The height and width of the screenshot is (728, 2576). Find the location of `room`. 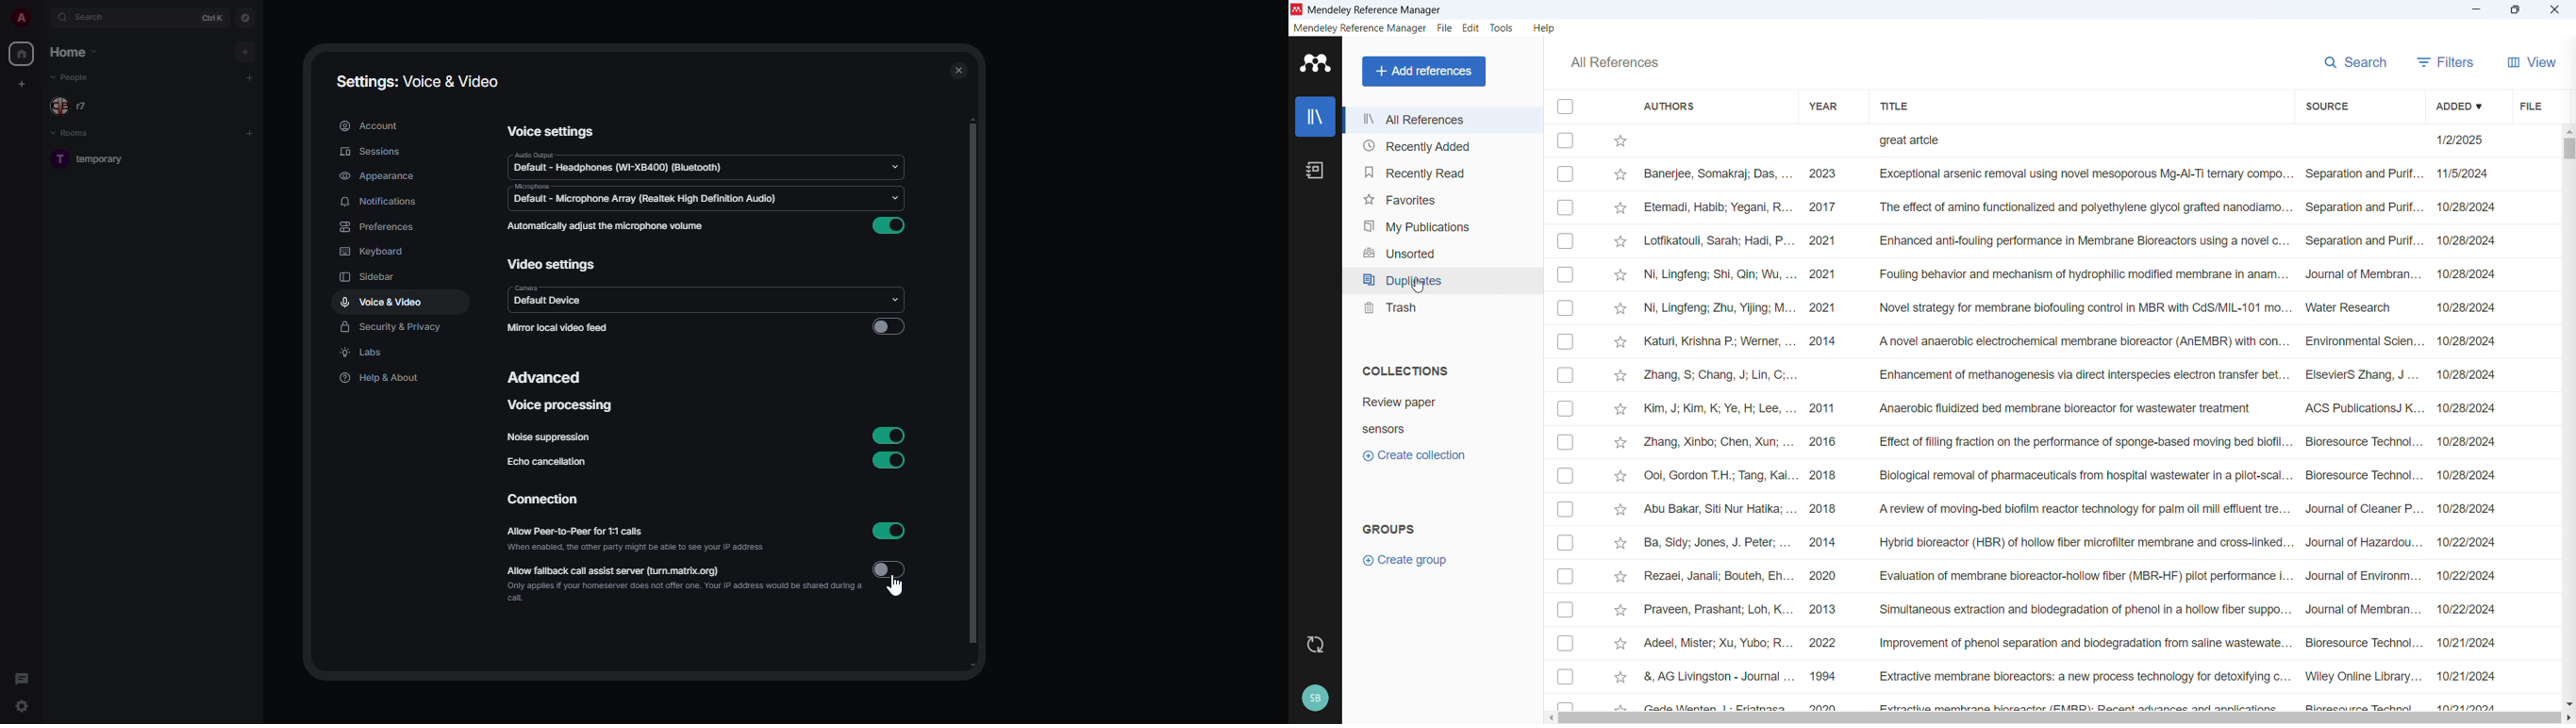

room is located at coordinates (97, 160).